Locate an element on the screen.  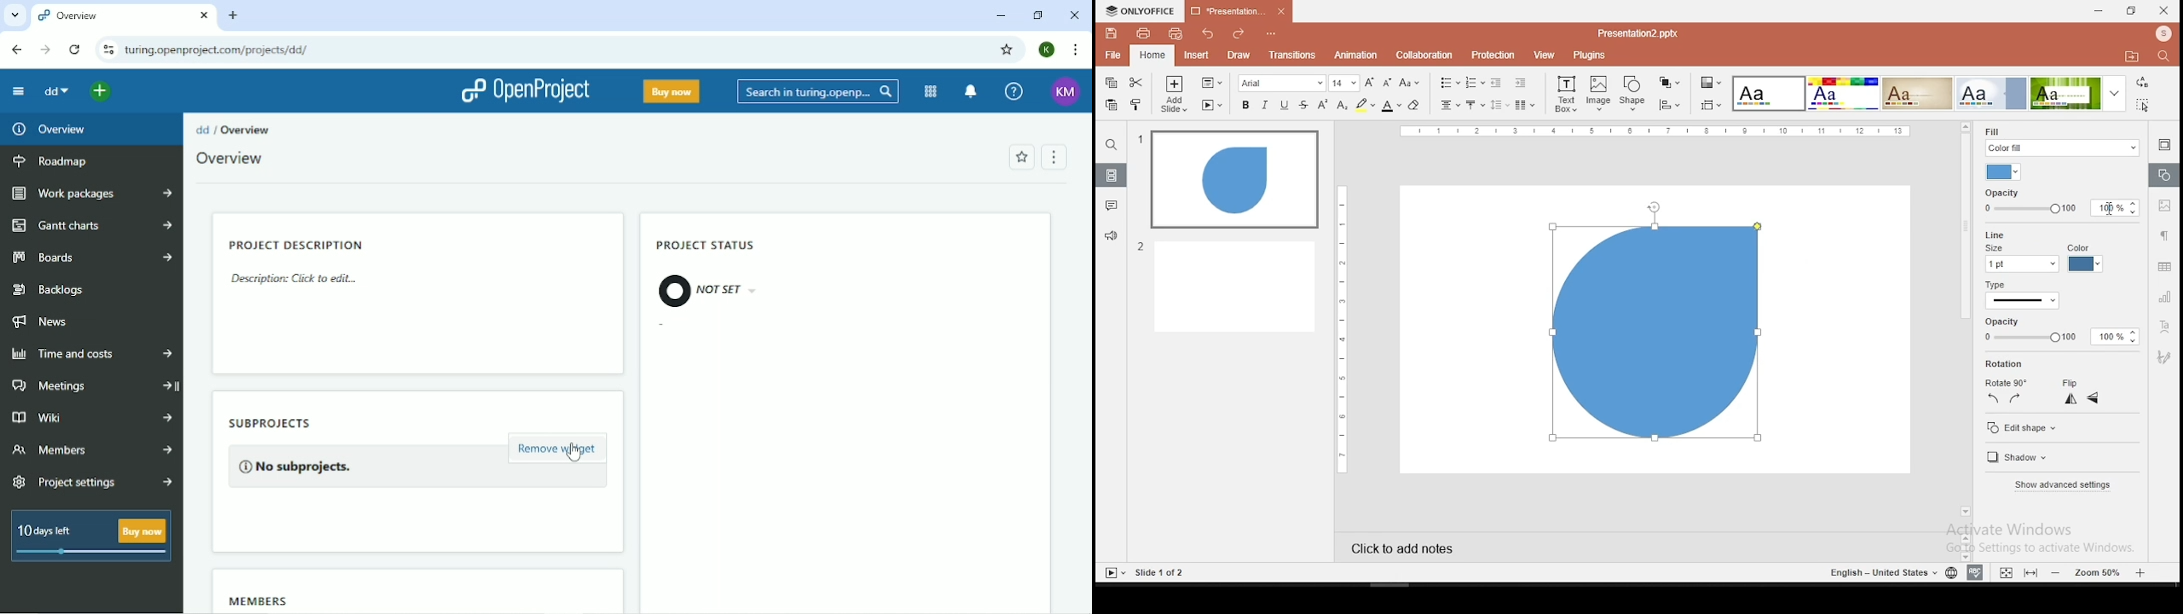
draw is located at coordinates (1239, 55).